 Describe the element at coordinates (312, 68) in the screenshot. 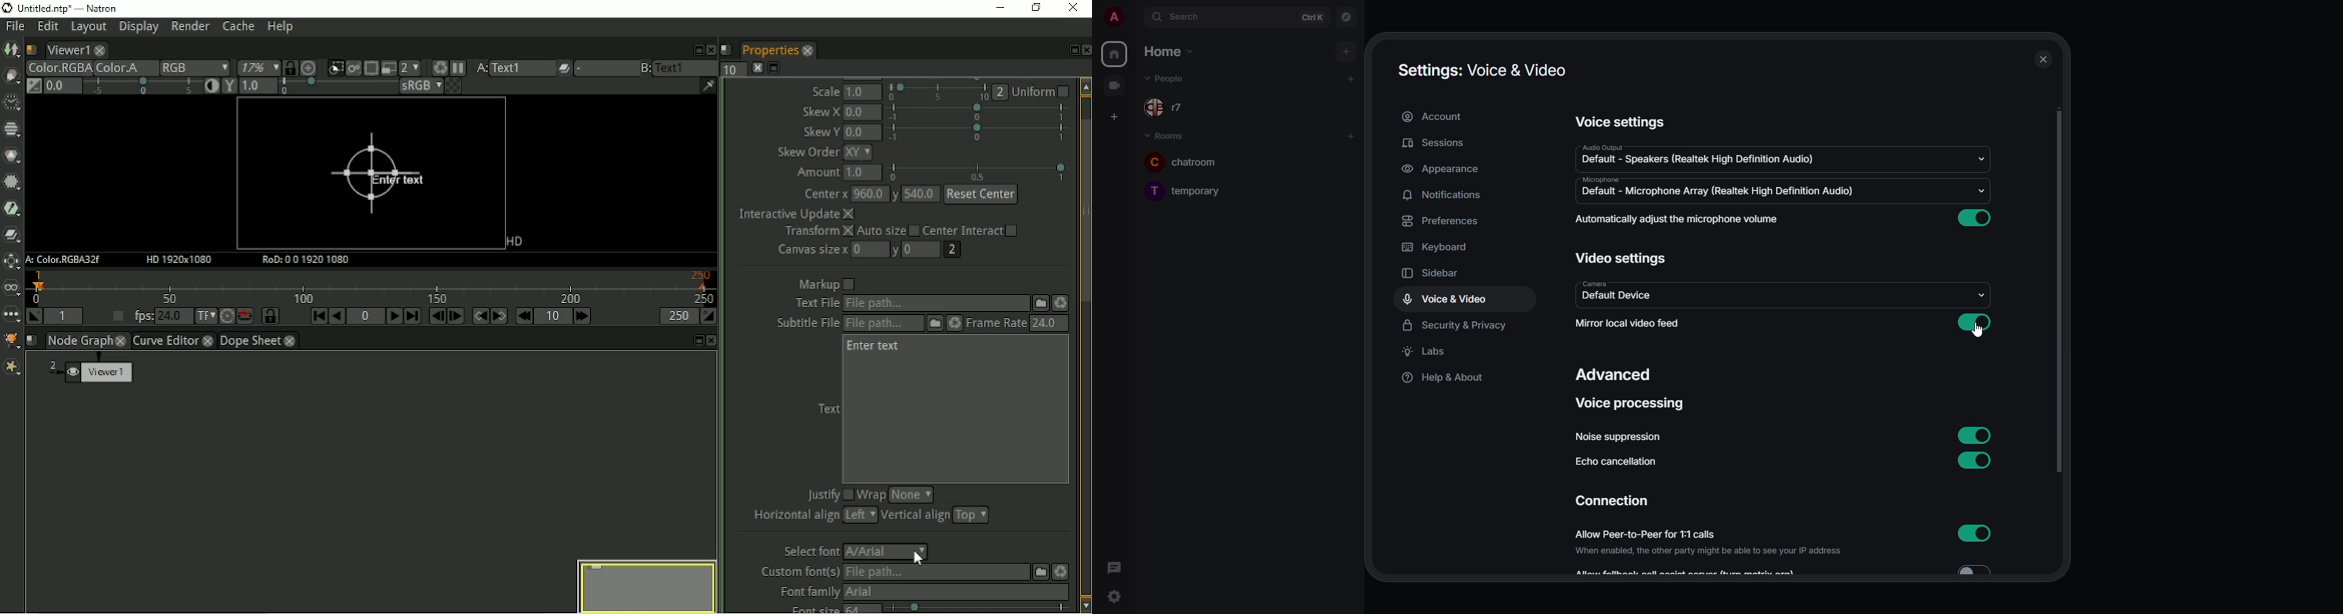

I see `Scale image` at that location.